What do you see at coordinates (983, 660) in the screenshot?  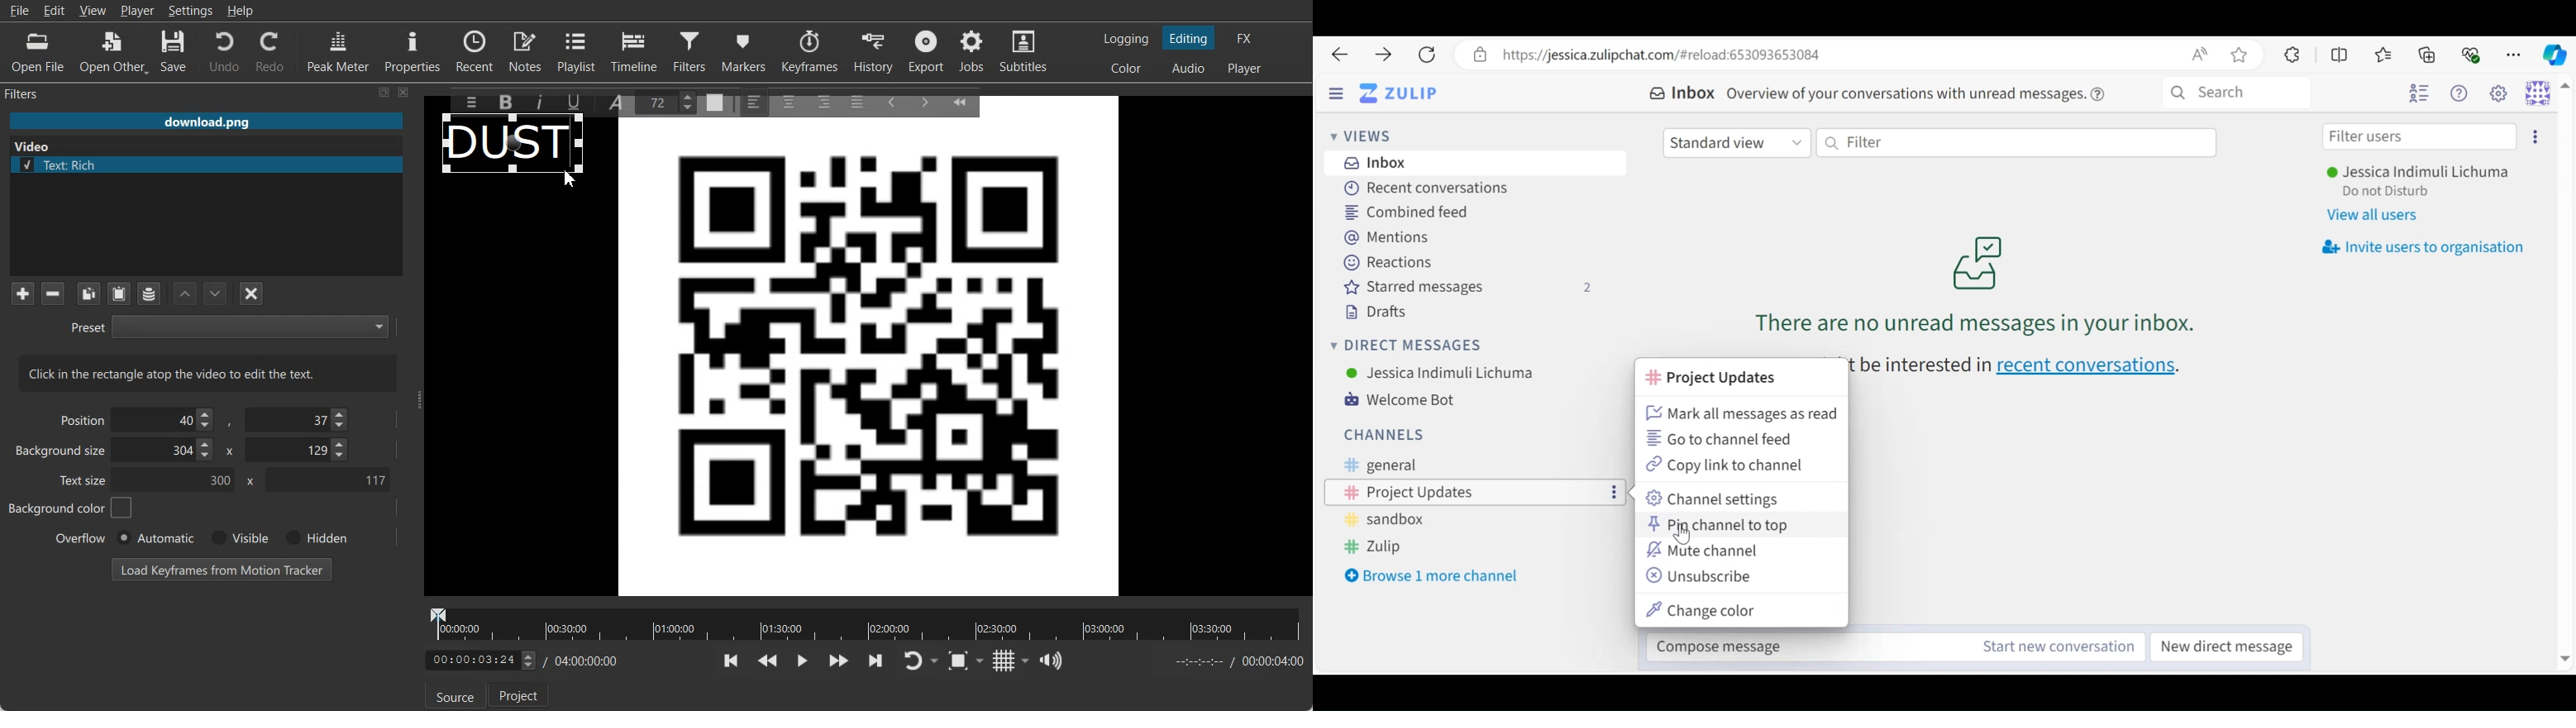 I see `Drop down box` at bounding box center [983, 660].